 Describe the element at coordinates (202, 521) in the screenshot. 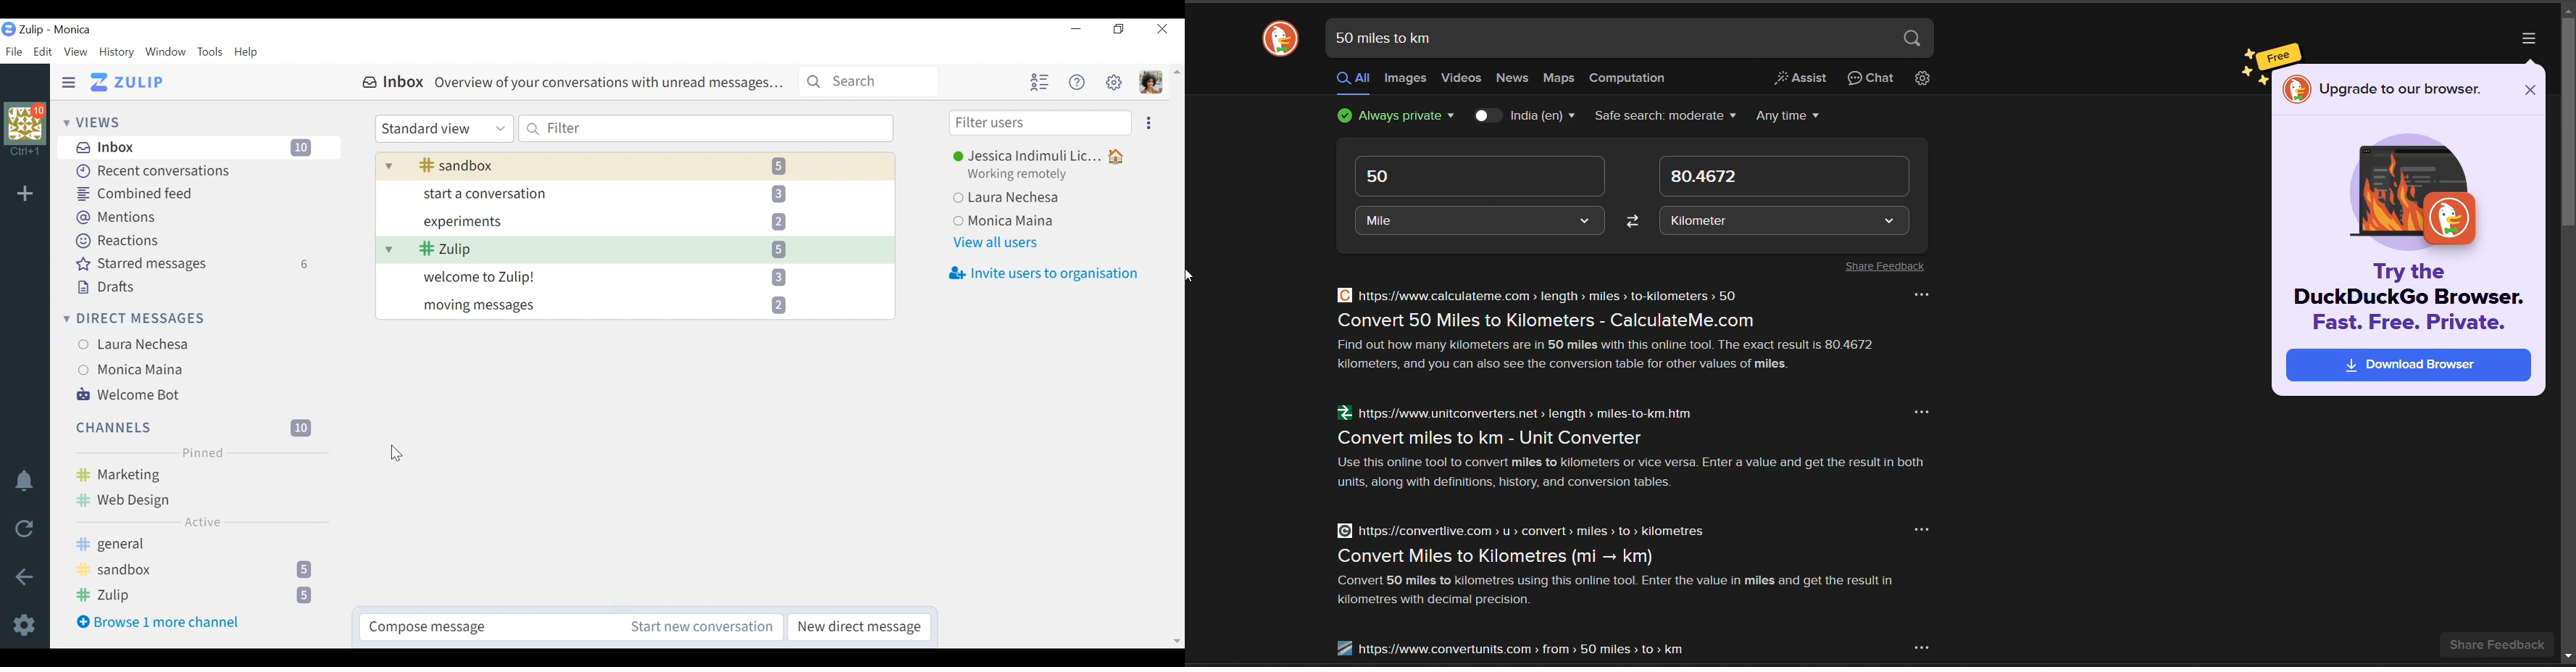

I see `Active` at that location.